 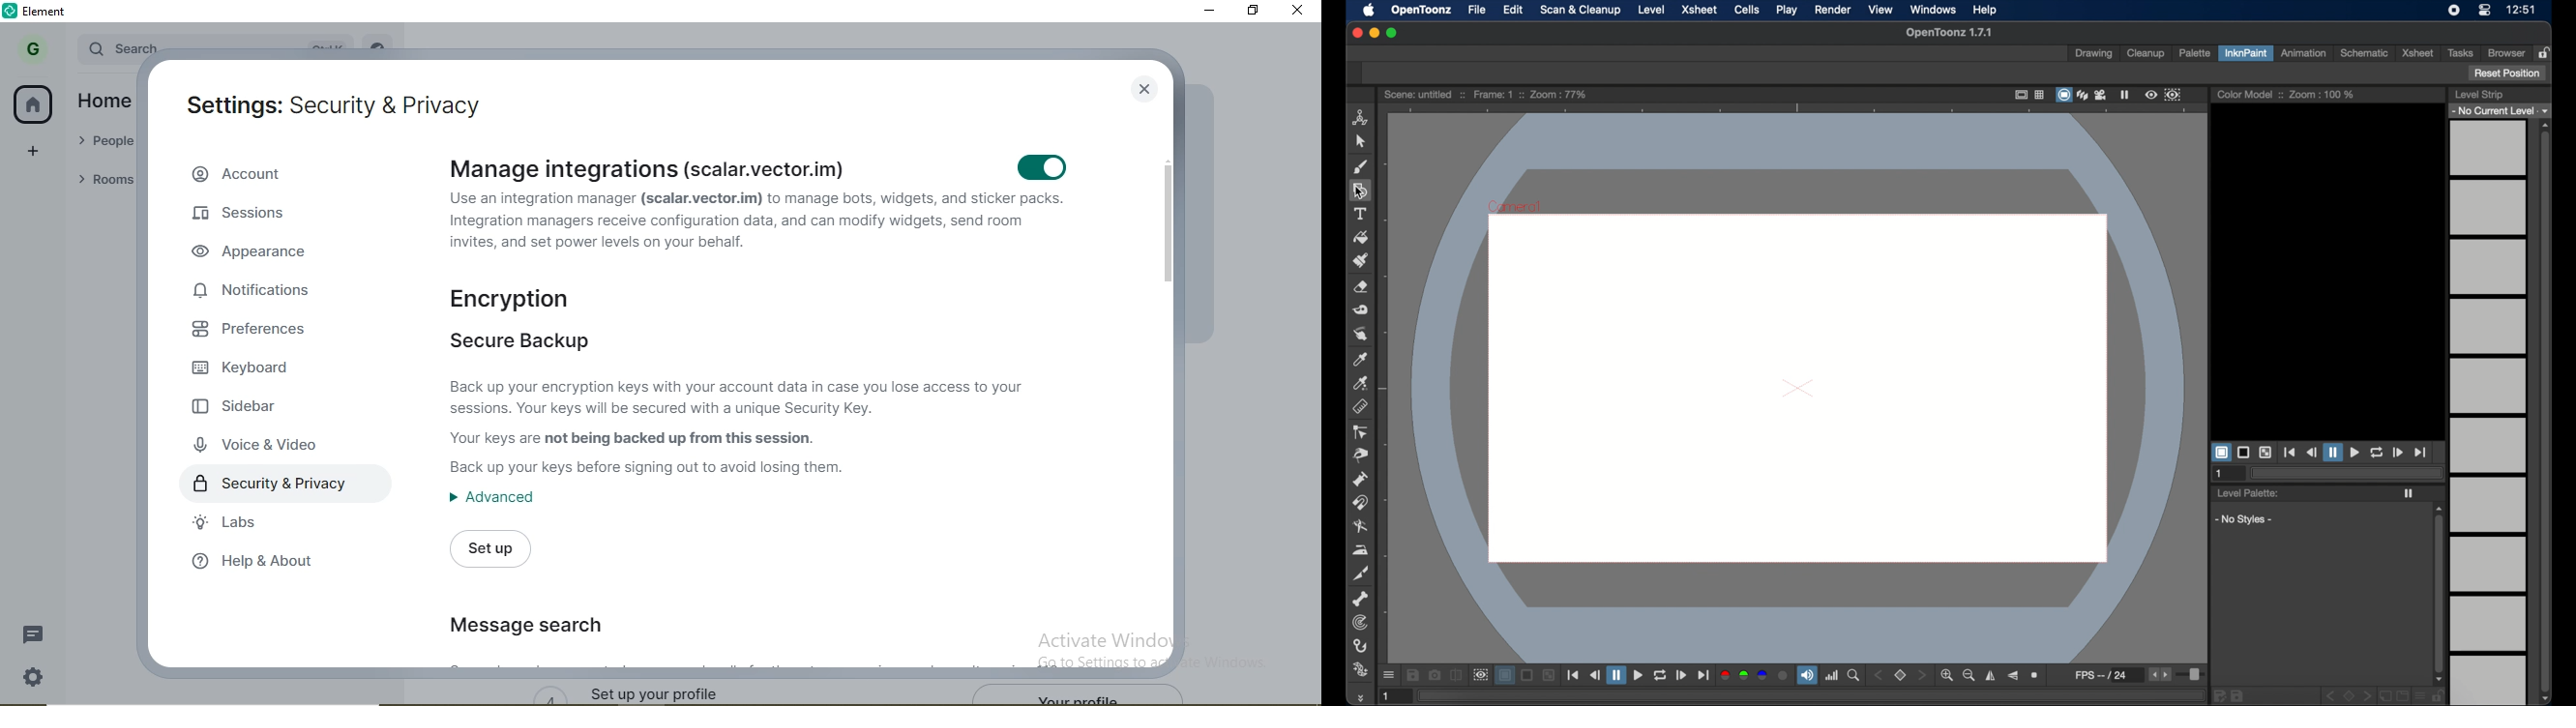 What do you see at coordinates (1361, 118) in the screenshot?
I see `animate tool` at bounding box center [1361, 118].